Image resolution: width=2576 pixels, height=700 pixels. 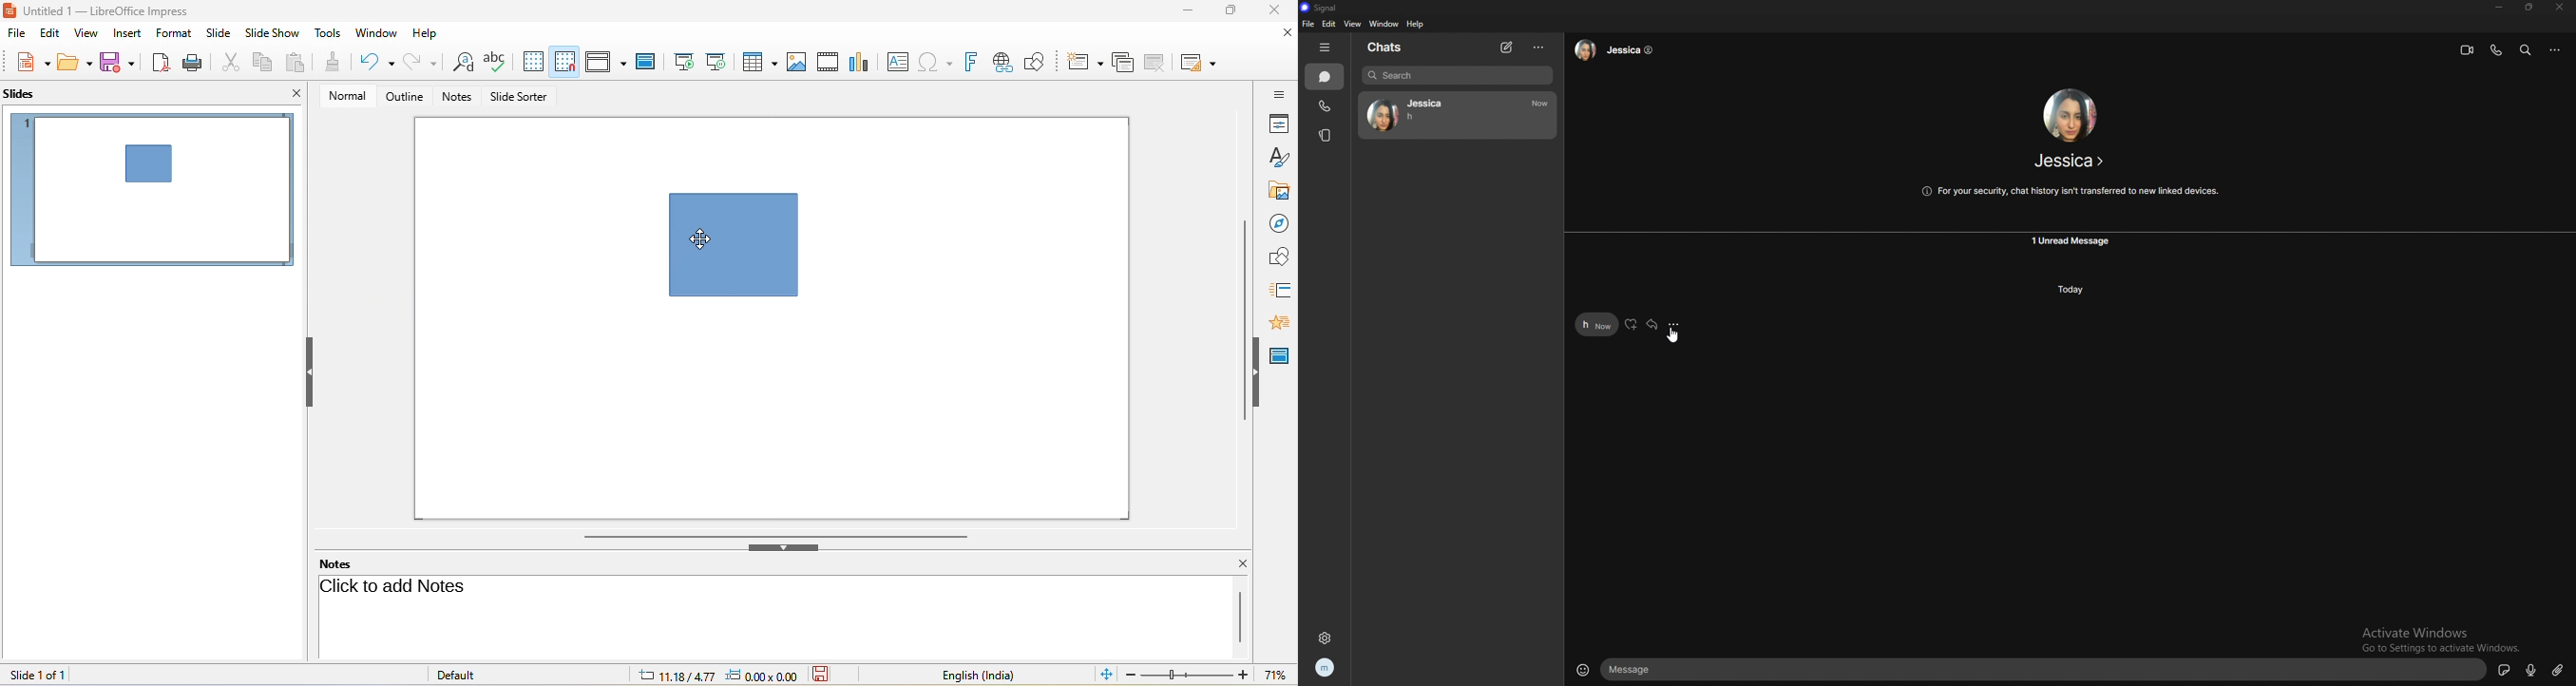 I want to click on signal, so click(x=1320, y=8).